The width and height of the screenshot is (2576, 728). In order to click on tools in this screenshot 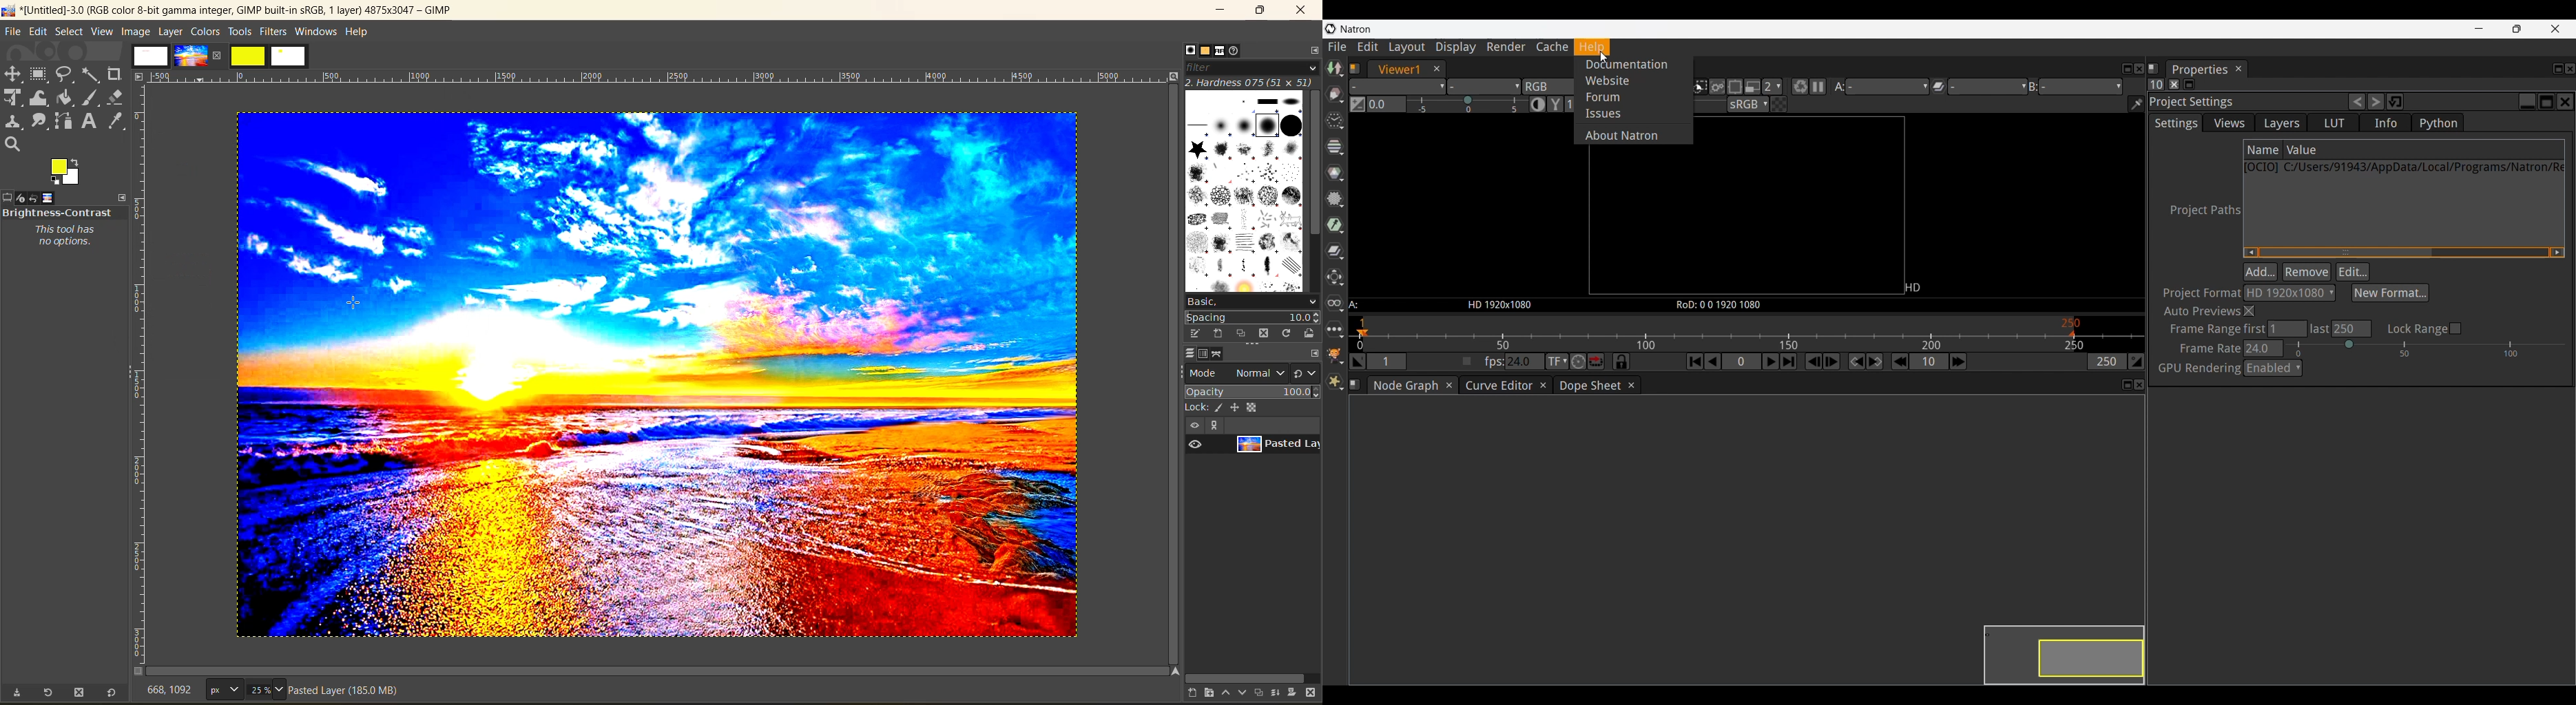, I will do `click(239, 33)`.